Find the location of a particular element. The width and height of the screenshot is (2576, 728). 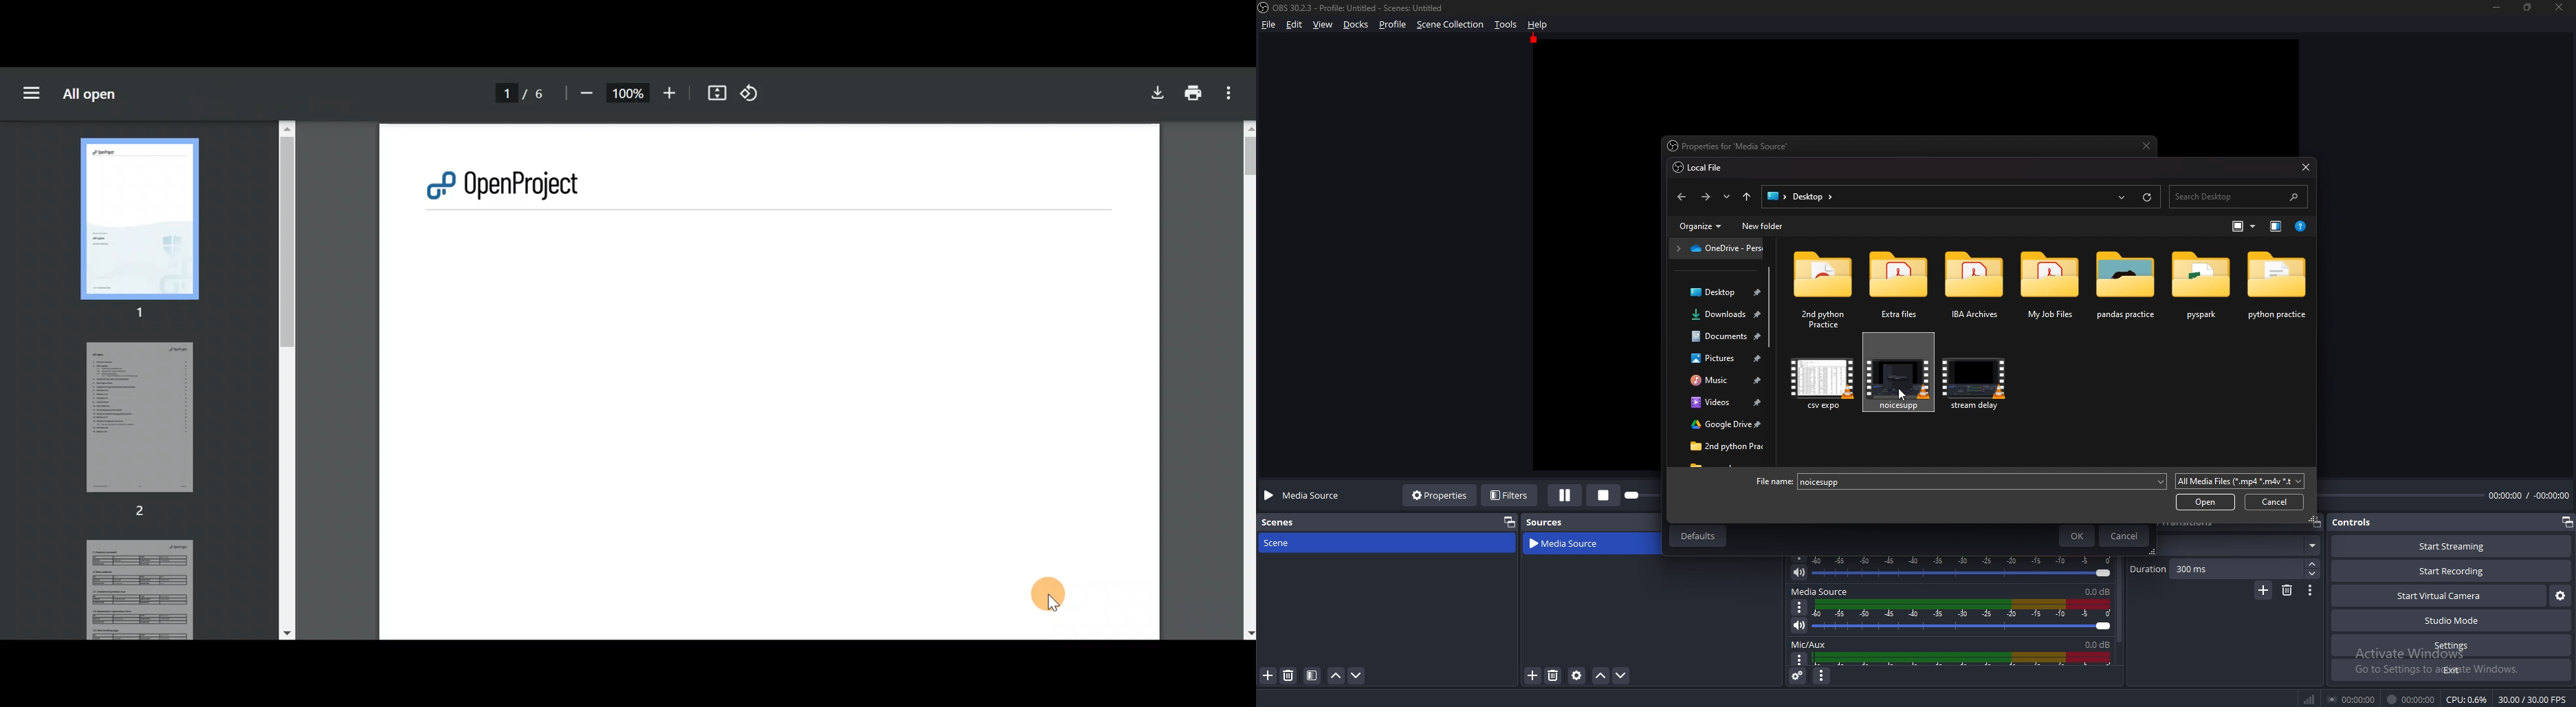

Studio mode is located at coordinates (2452, 620).